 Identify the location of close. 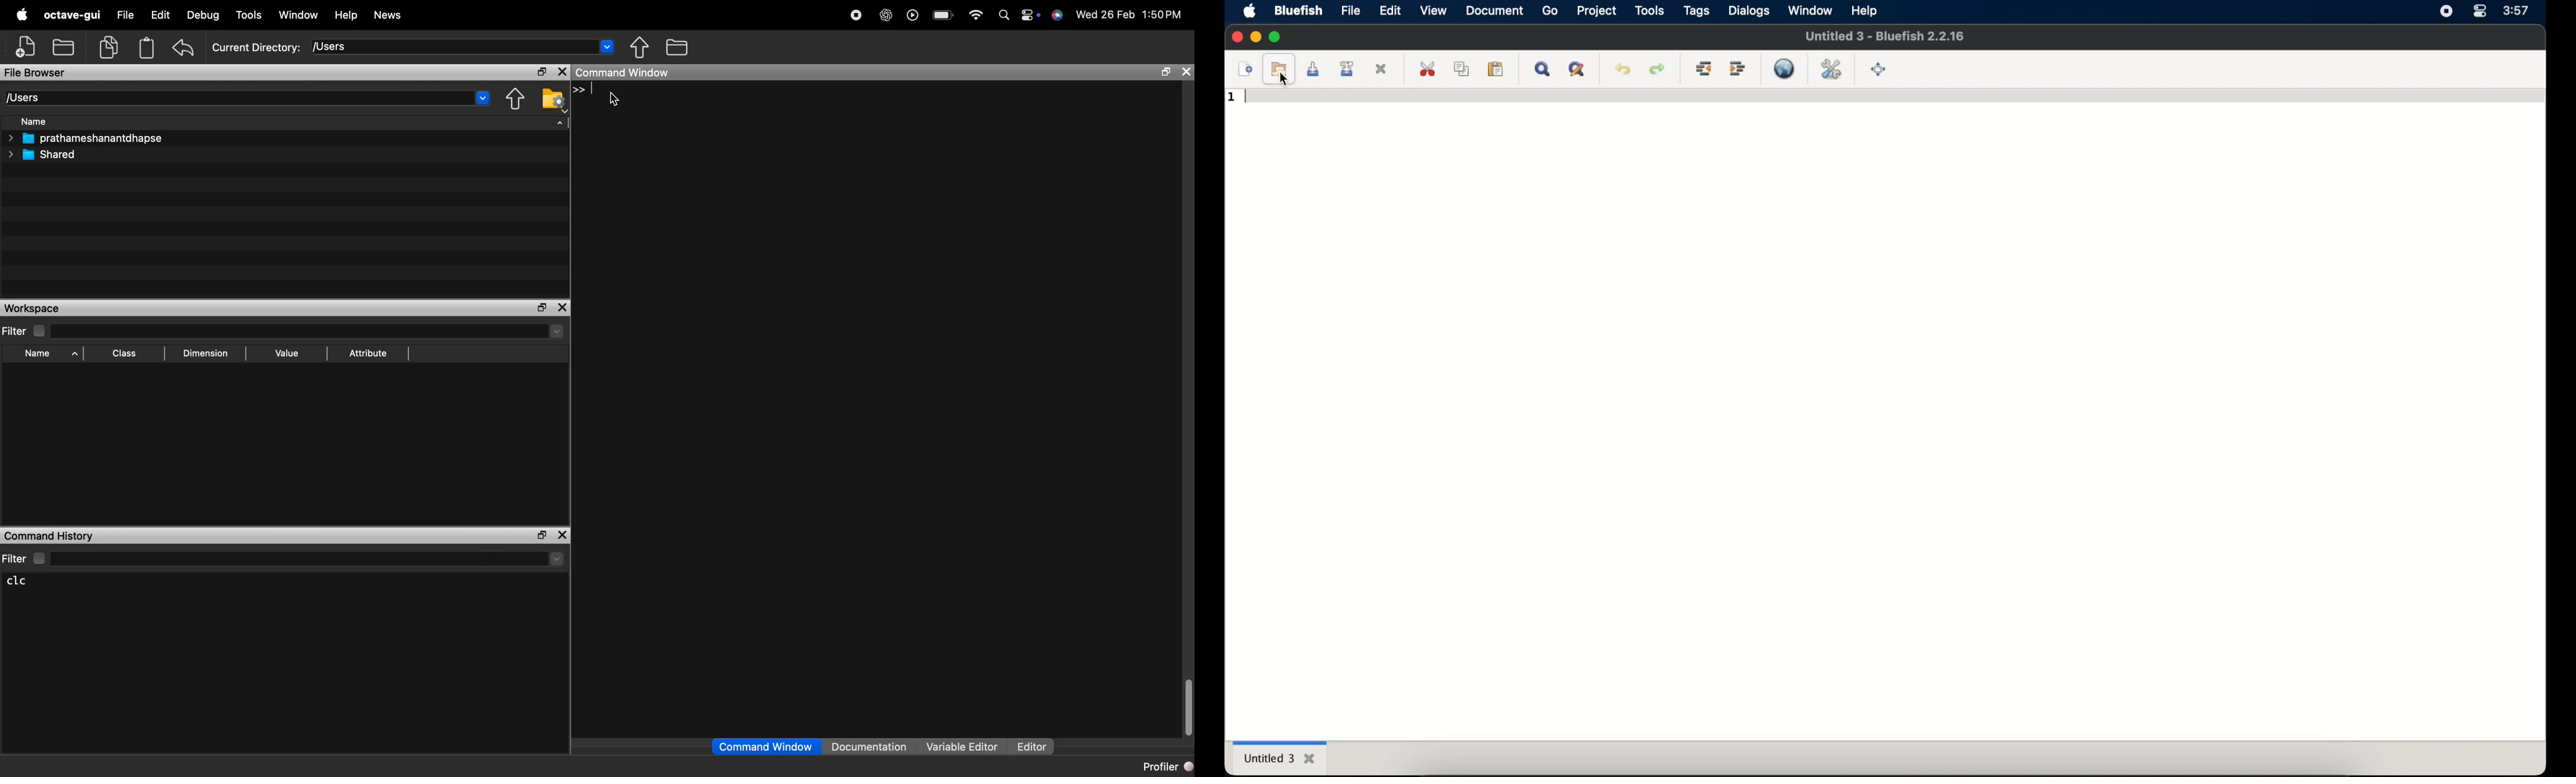
(1236, 37).